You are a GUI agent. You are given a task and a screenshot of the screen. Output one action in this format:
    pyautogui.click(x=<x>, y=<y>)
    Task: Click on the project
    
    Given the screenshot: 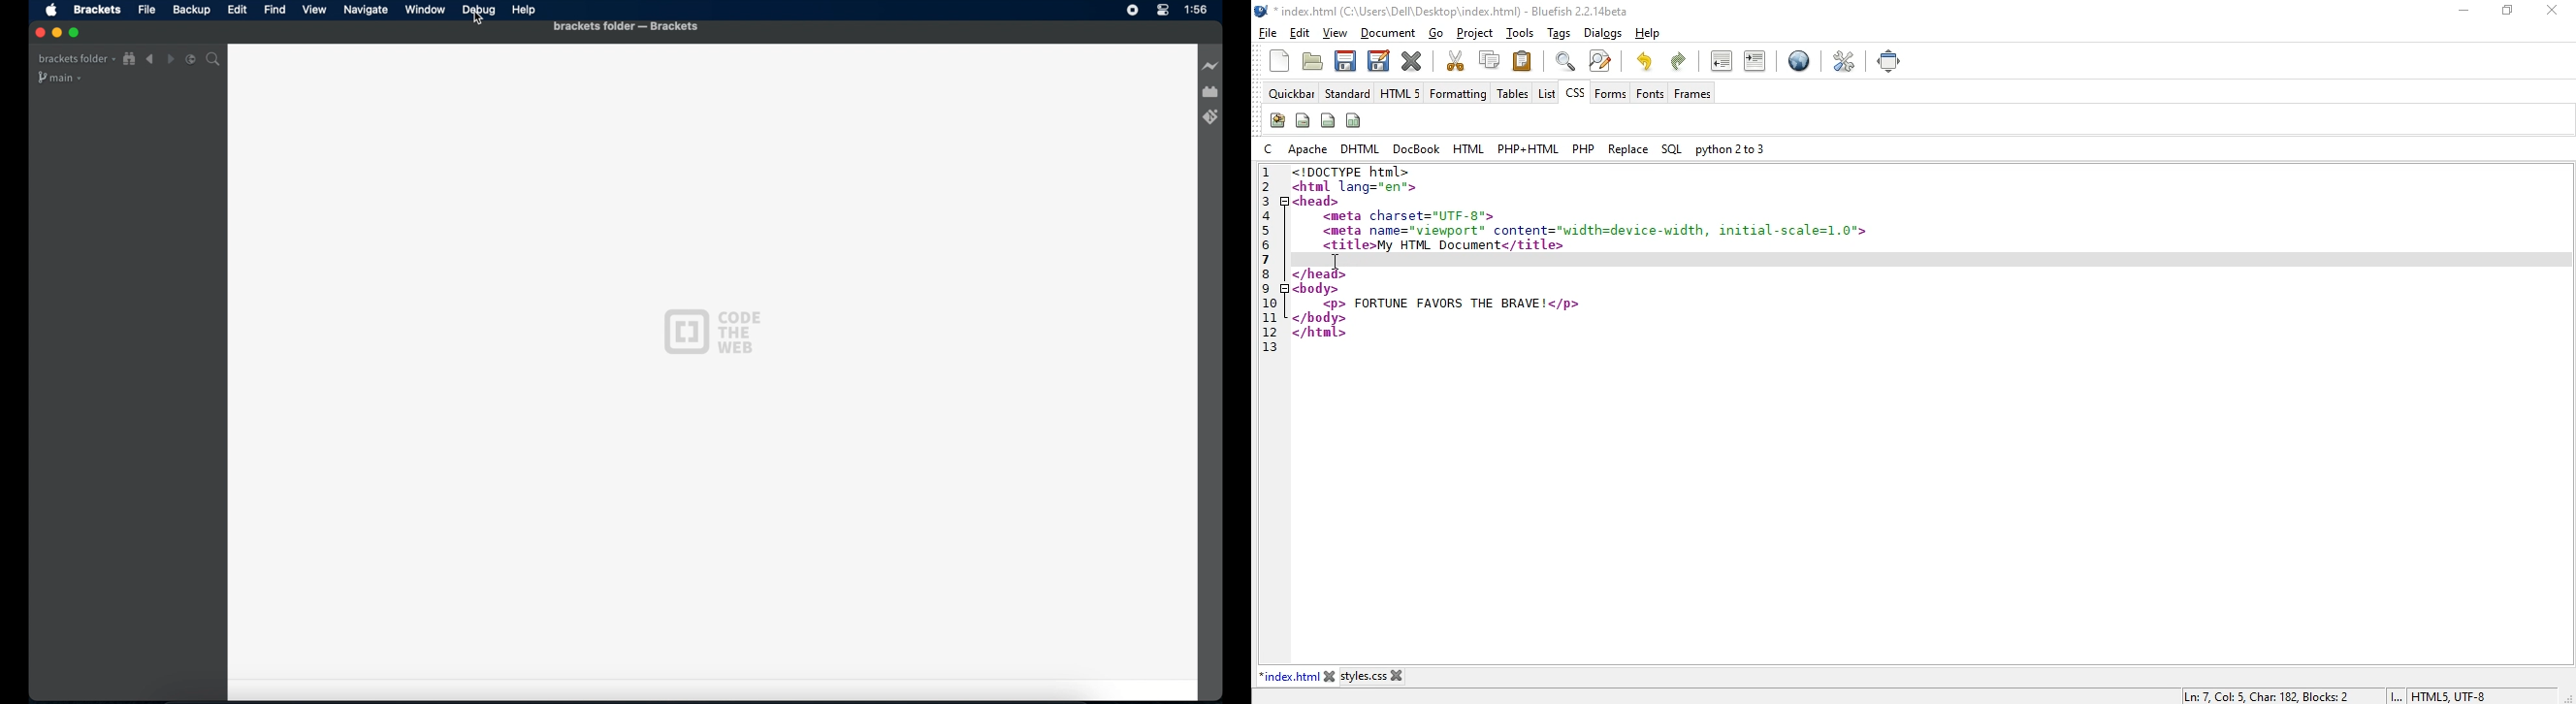 What is the action you would take?
    pyautogui.click(x=1476, y=33)
    